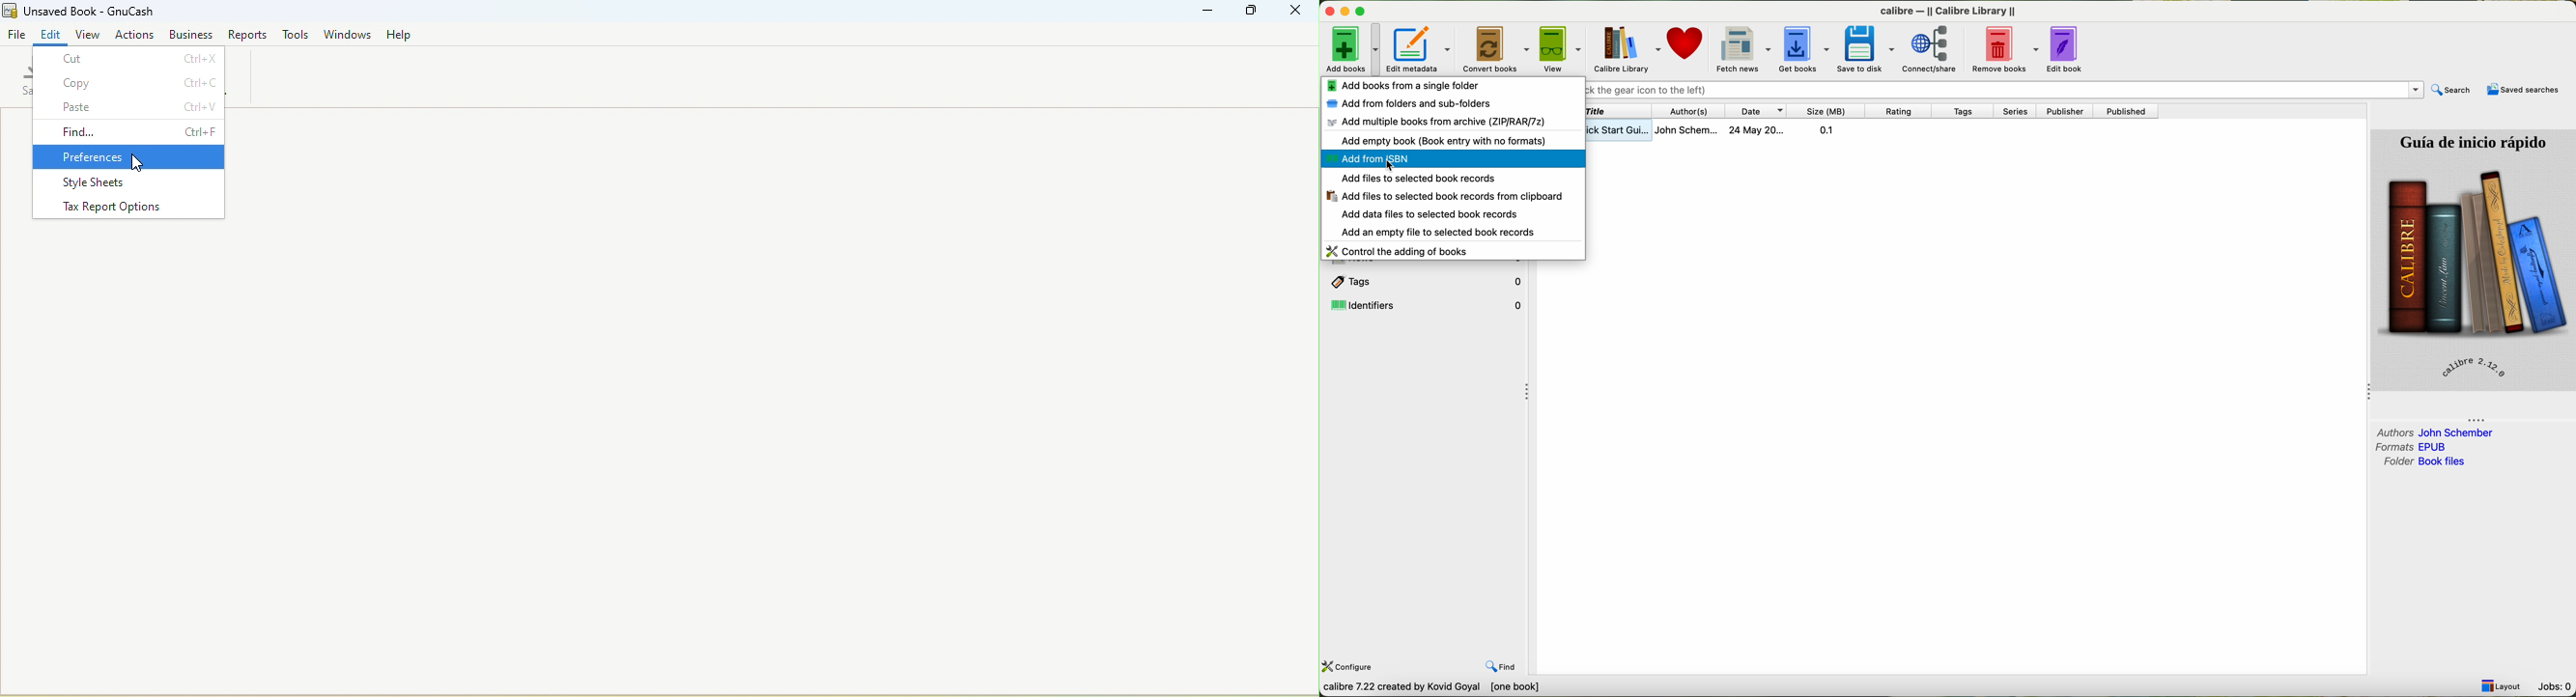 The height and width of the screenshot is (700, 2576). Describe the element at coordinates (1436, 140) in the screenshot. I see `add empty book` at that location.